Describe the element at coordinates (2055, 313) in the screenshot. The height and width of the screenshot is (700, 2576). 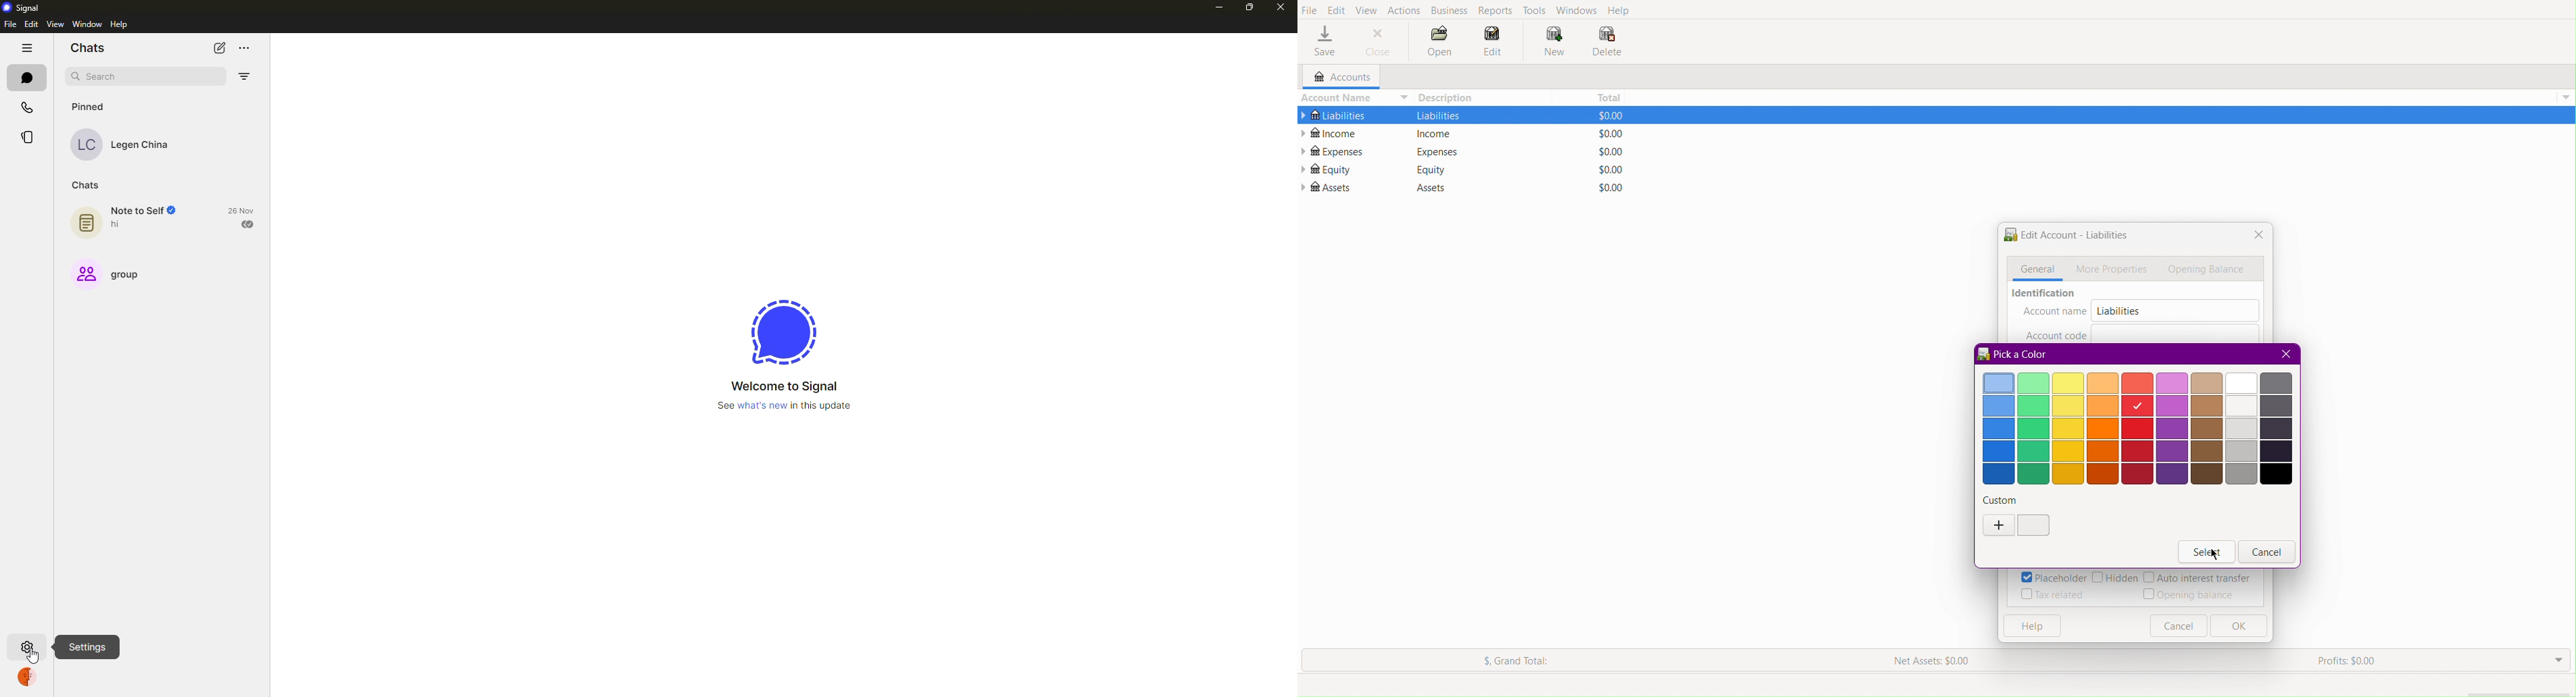
I see `Account name` at that location.